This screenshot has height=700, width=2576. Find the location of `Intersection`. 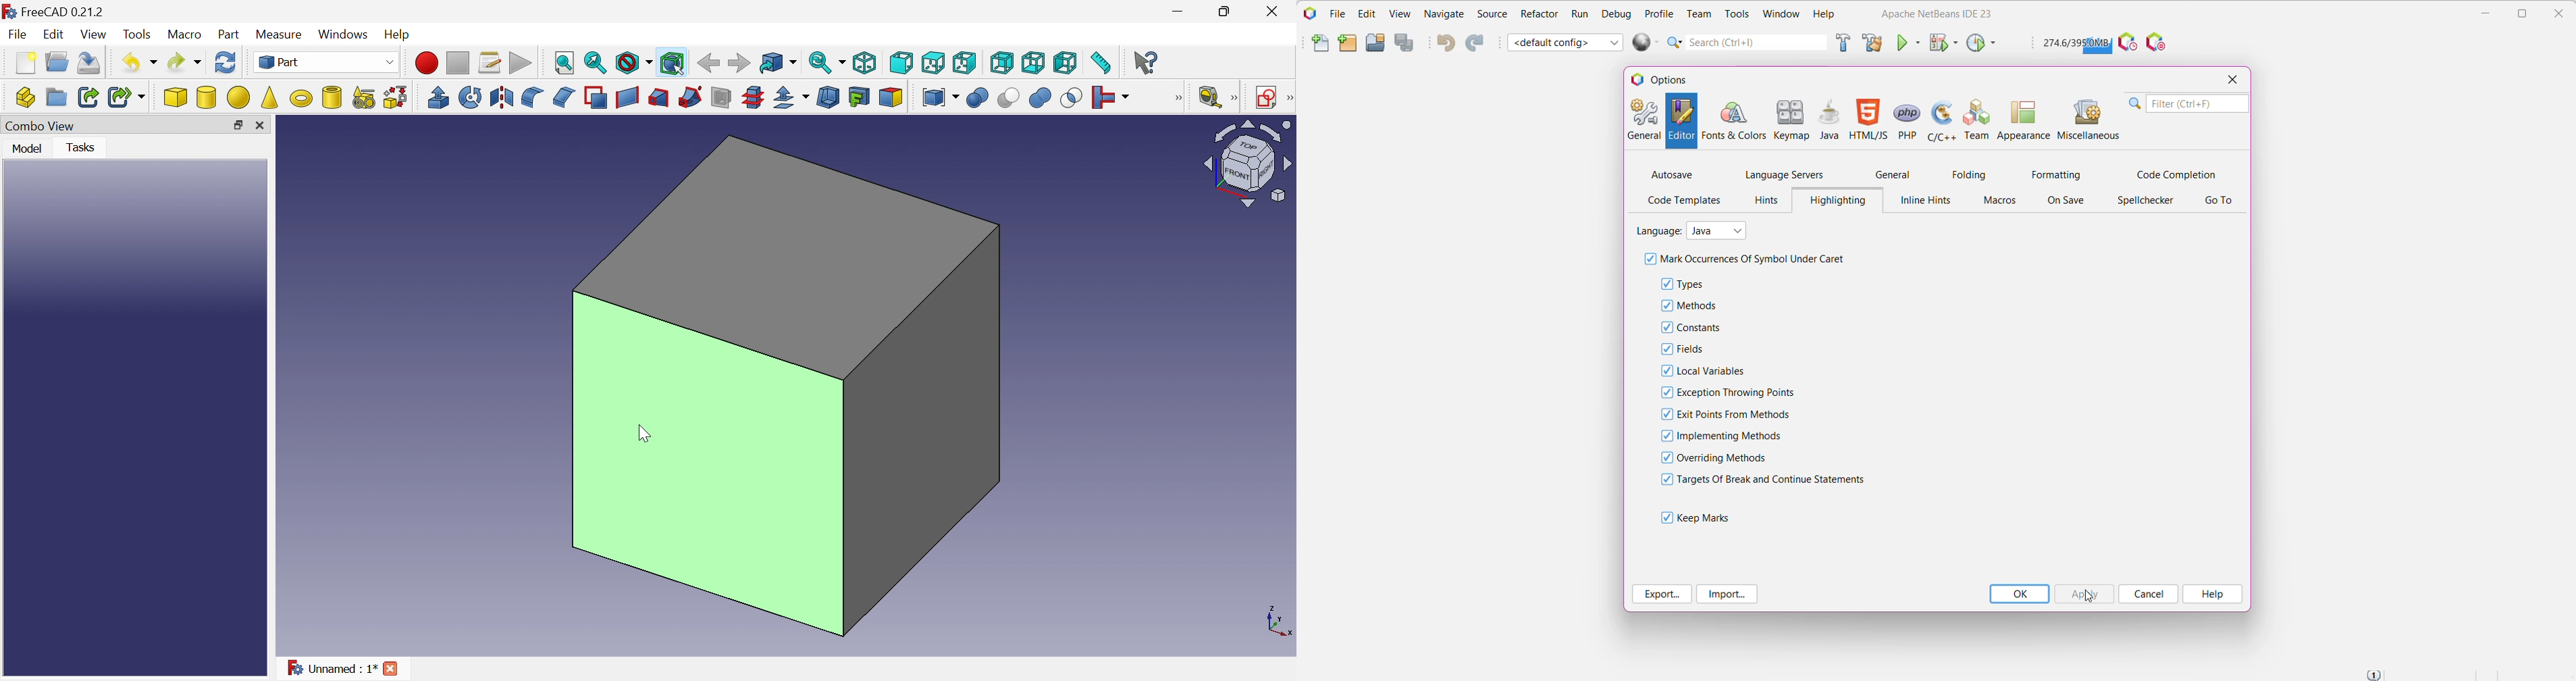

Intersection is located at coordinates (1072, 97).